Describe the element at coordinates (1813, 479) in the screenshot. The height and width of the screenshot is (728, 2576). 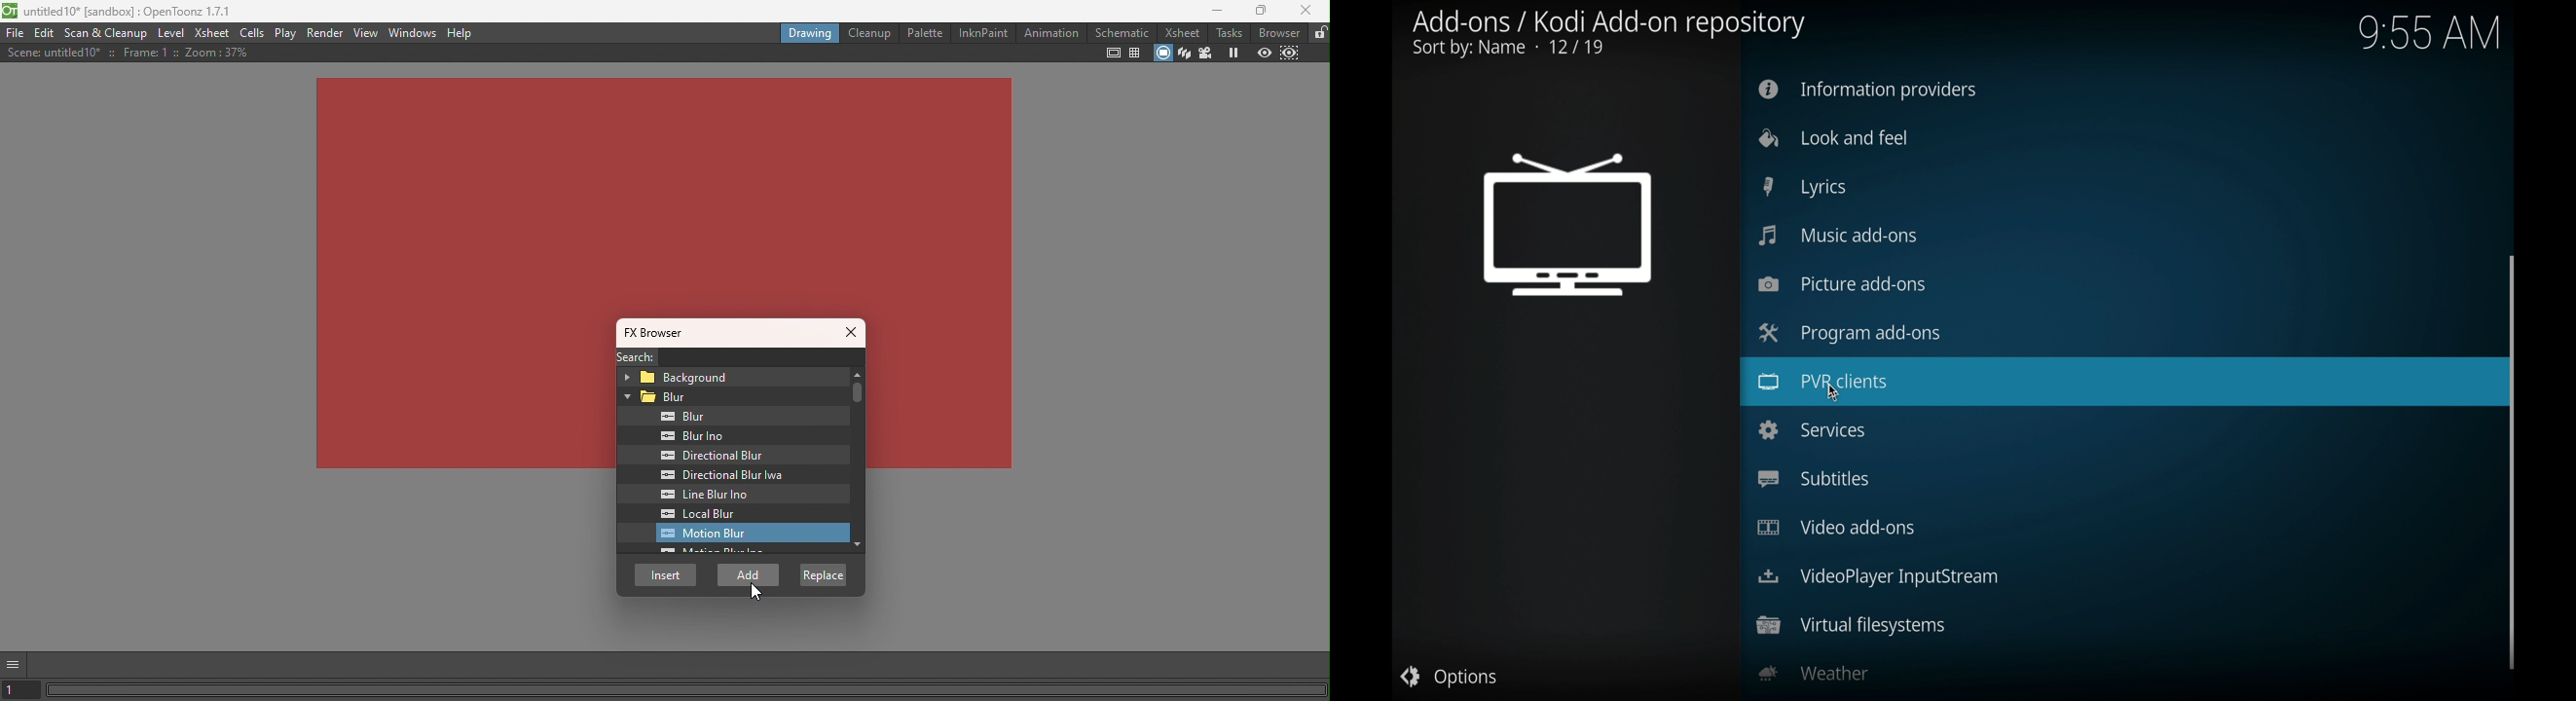
I see `subtitles` at that location.